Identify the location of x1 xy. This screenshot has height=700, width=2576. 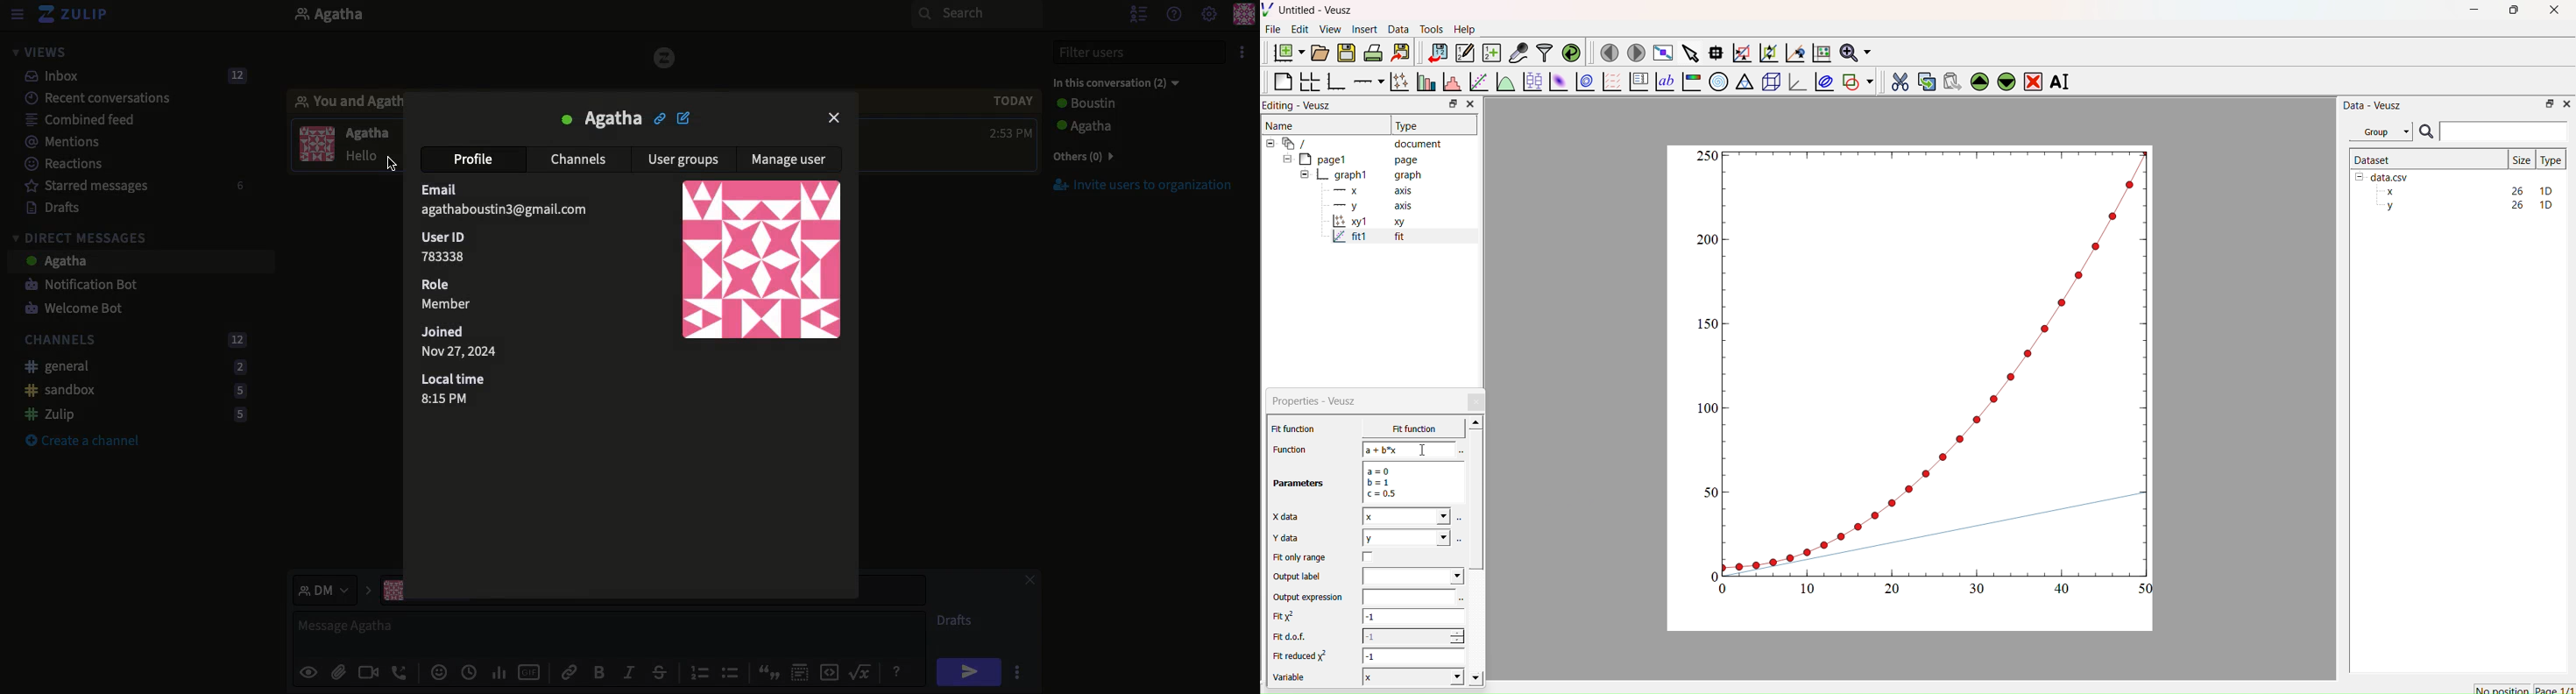
(1368, 223).